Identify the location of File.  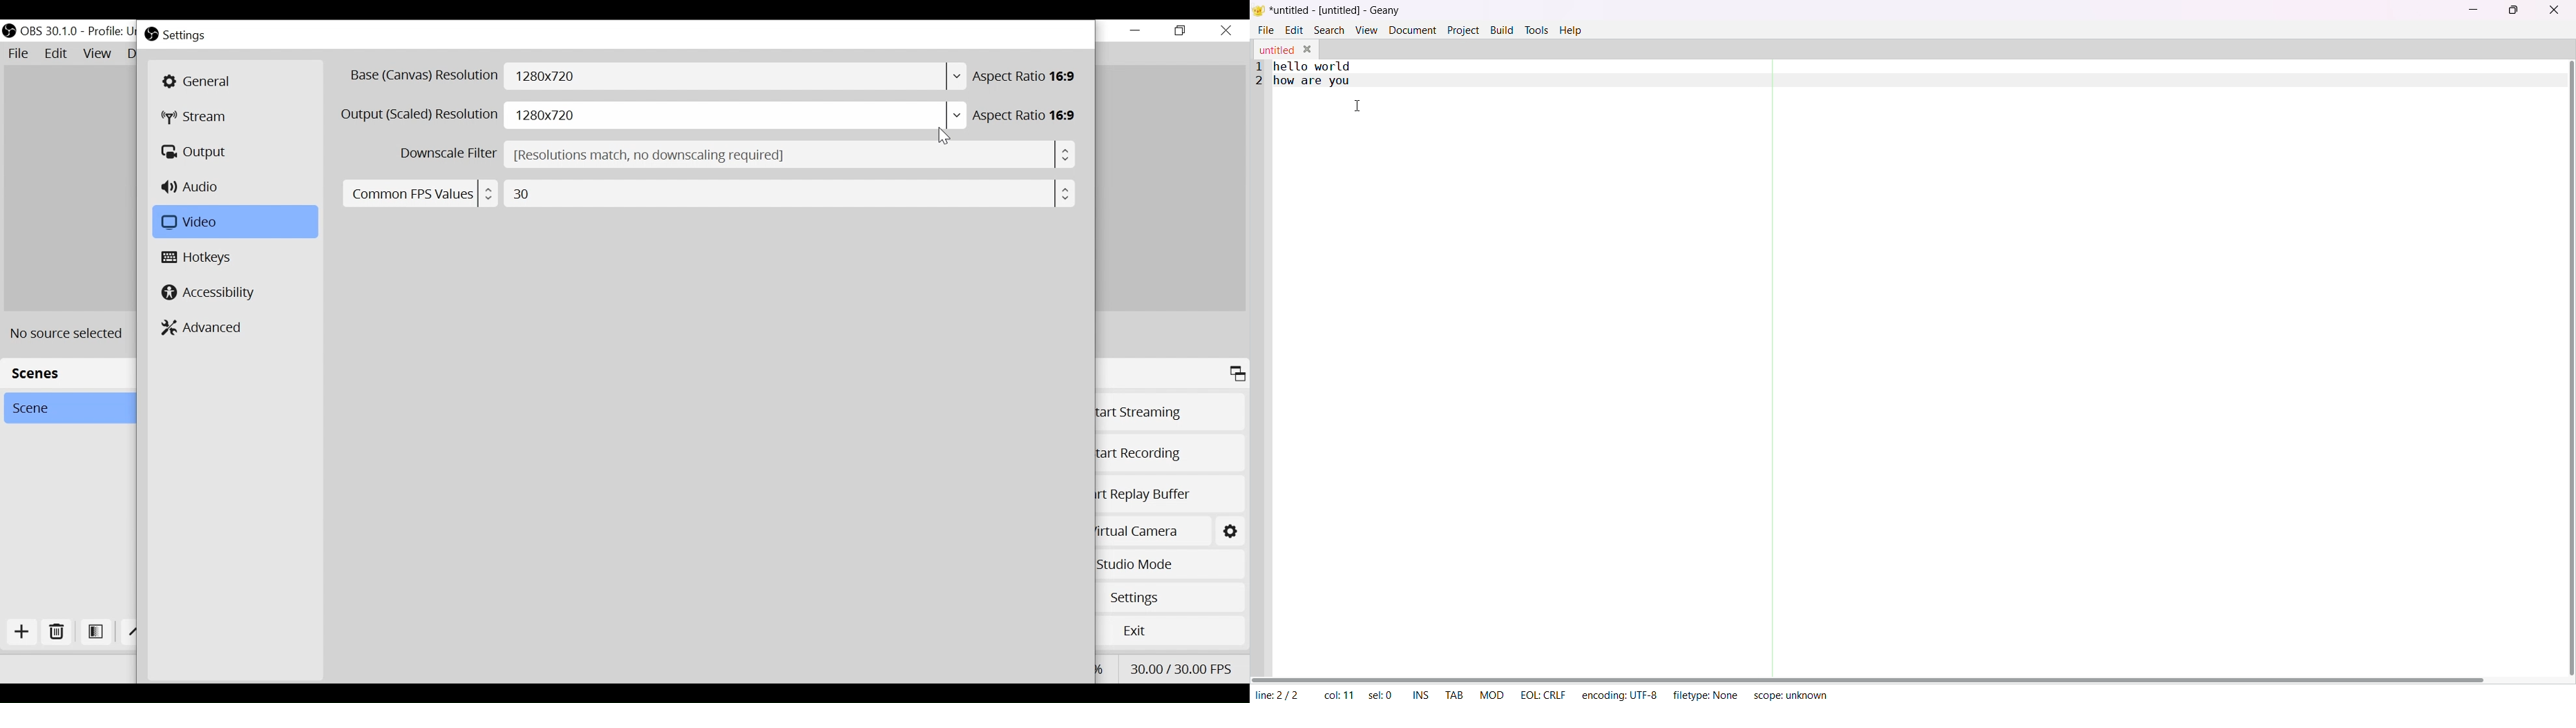
(20, 54).